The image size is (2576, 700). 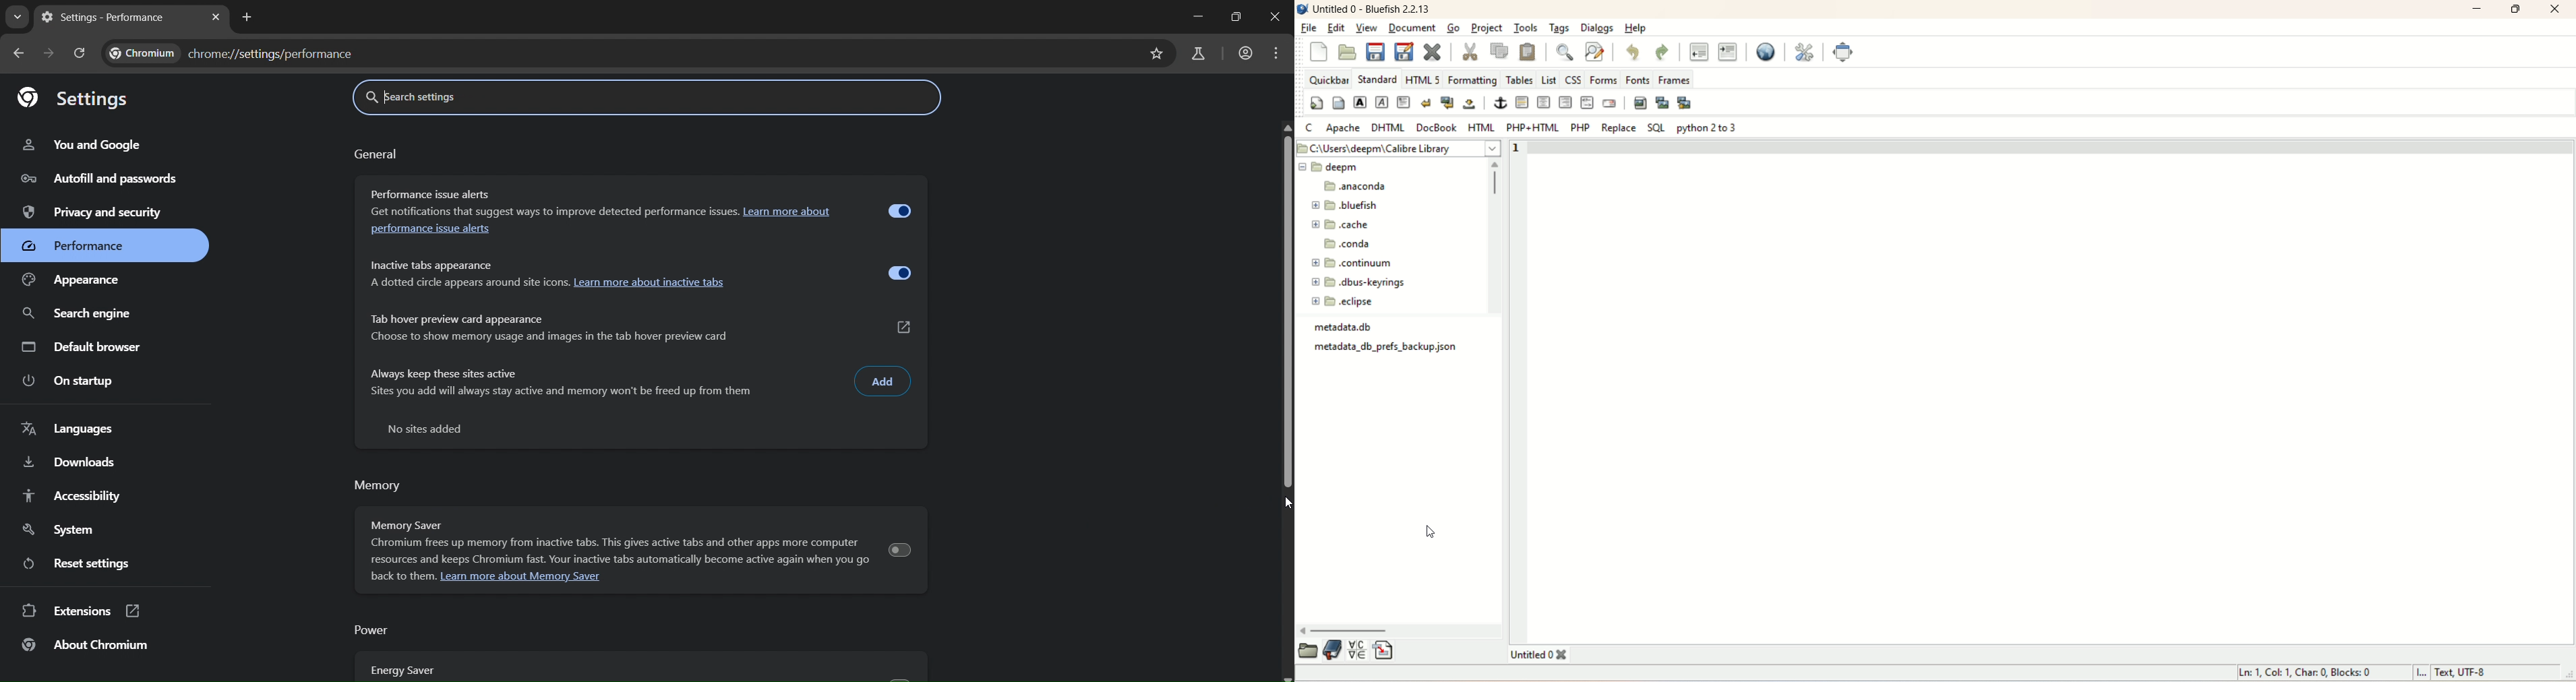 I want to click on settings, so click(x=76, y=98).